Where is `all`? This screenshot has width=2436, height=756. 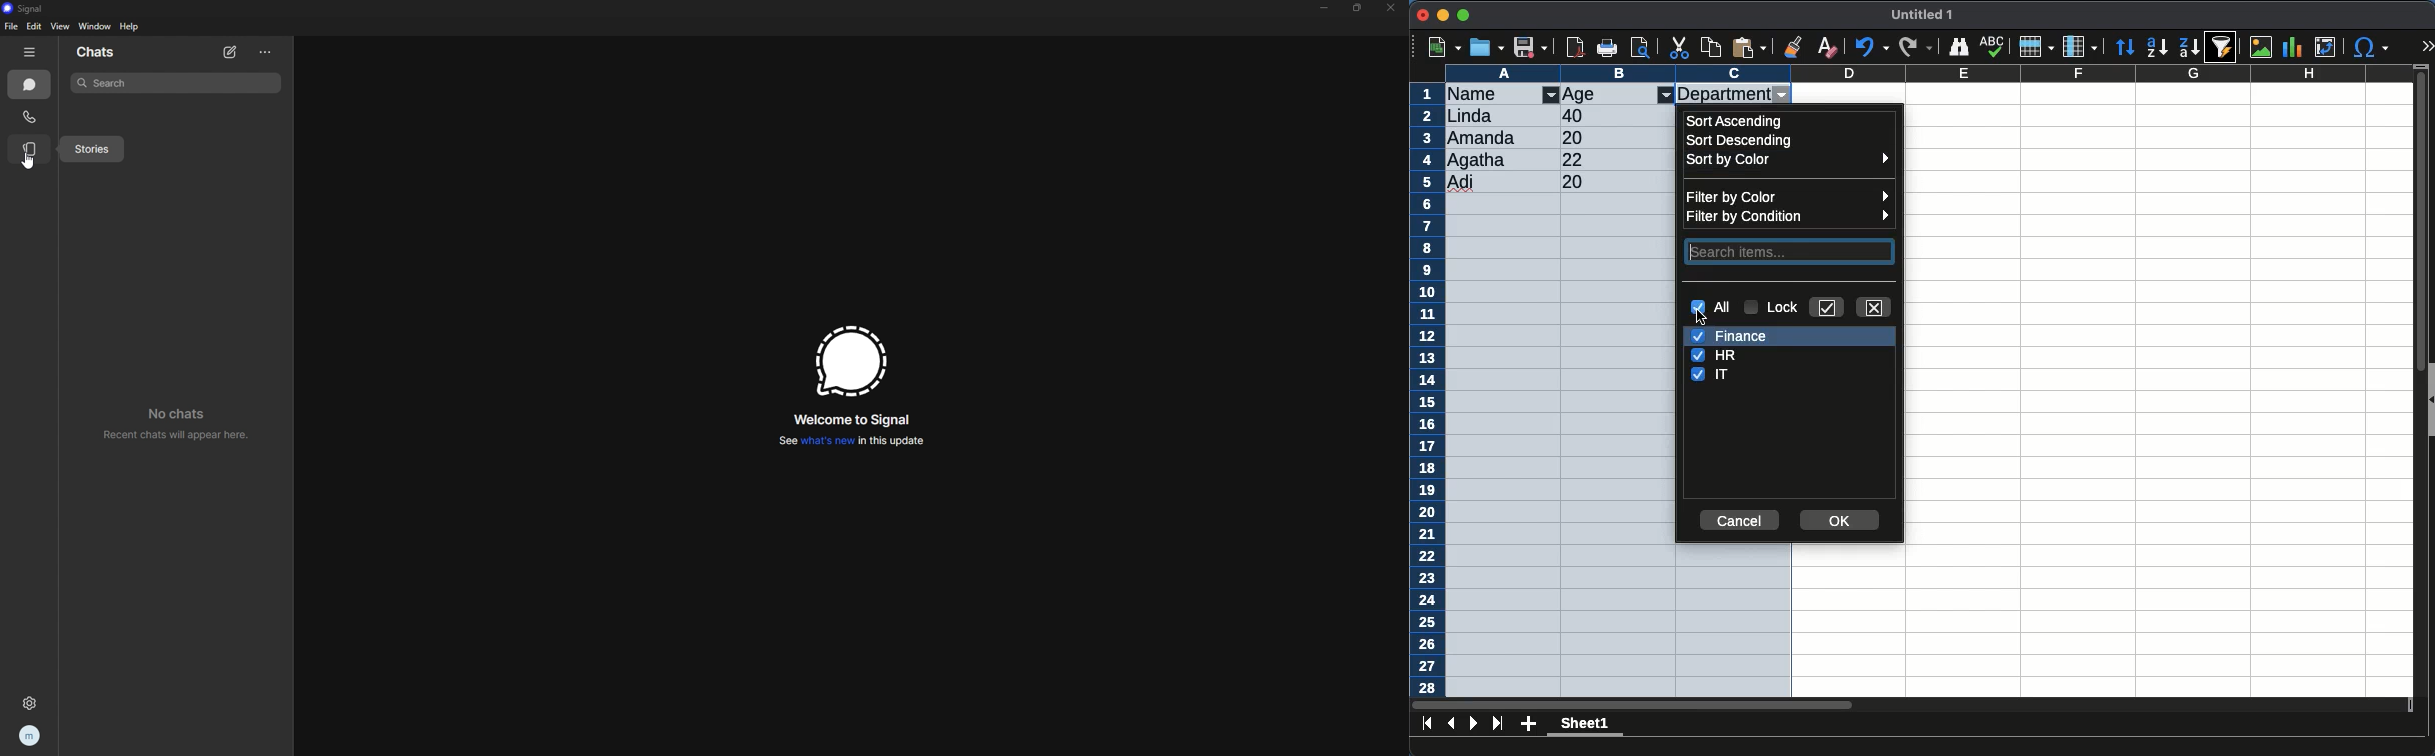
all is located at coordinates (1710, 308).